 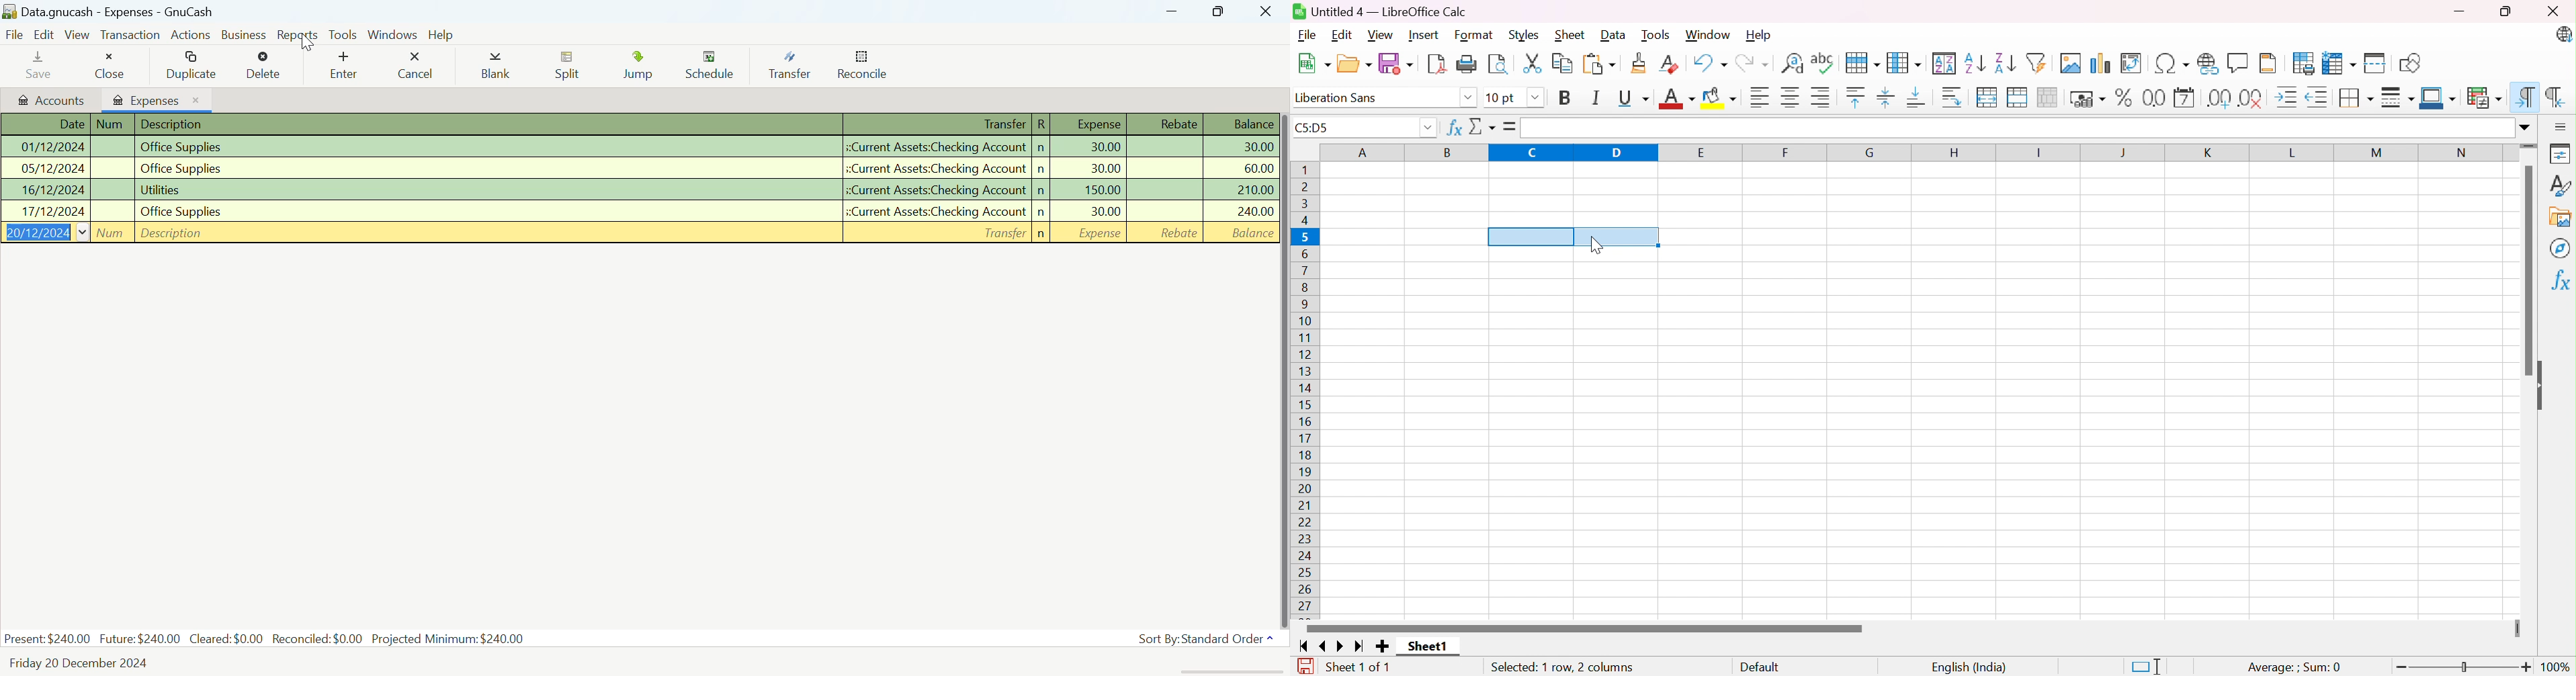 I want to click on Border Style, so click(x=2398, y=98).